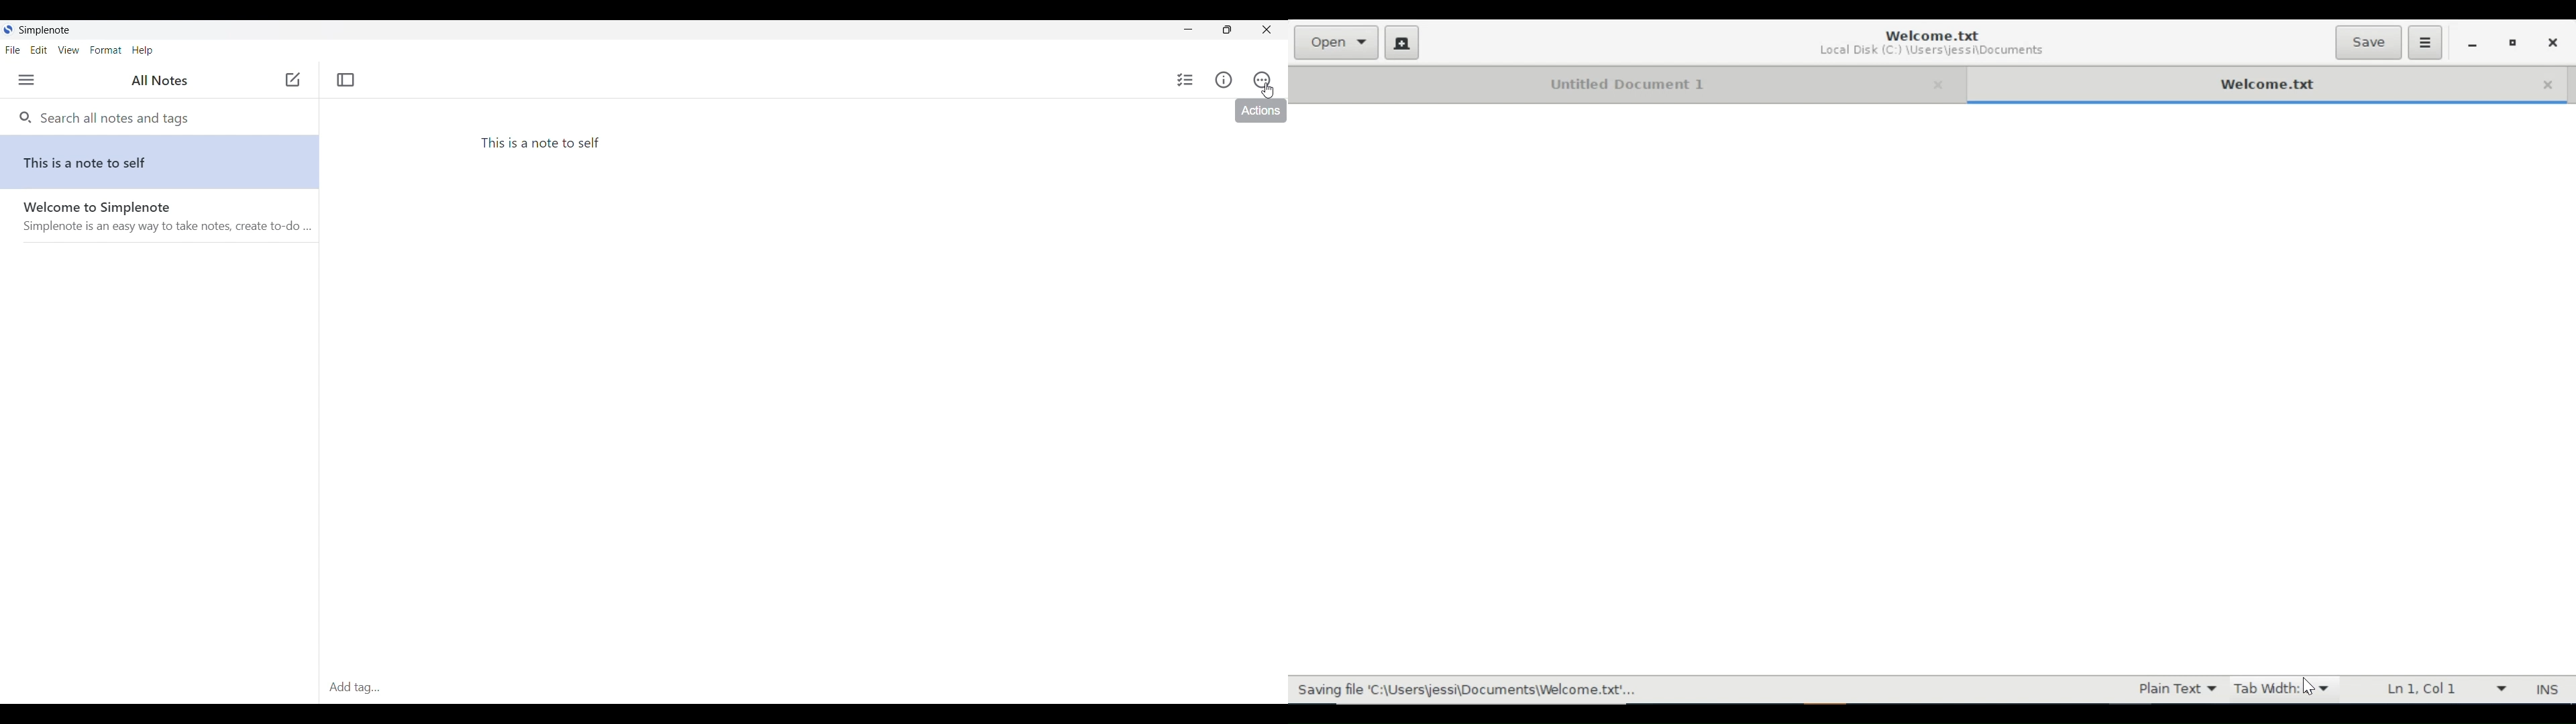 The height and width of the screenshot is (728, 2576). Describe the element at coordinates (2368, 42) in the screenshot. I see `Save` at that location.